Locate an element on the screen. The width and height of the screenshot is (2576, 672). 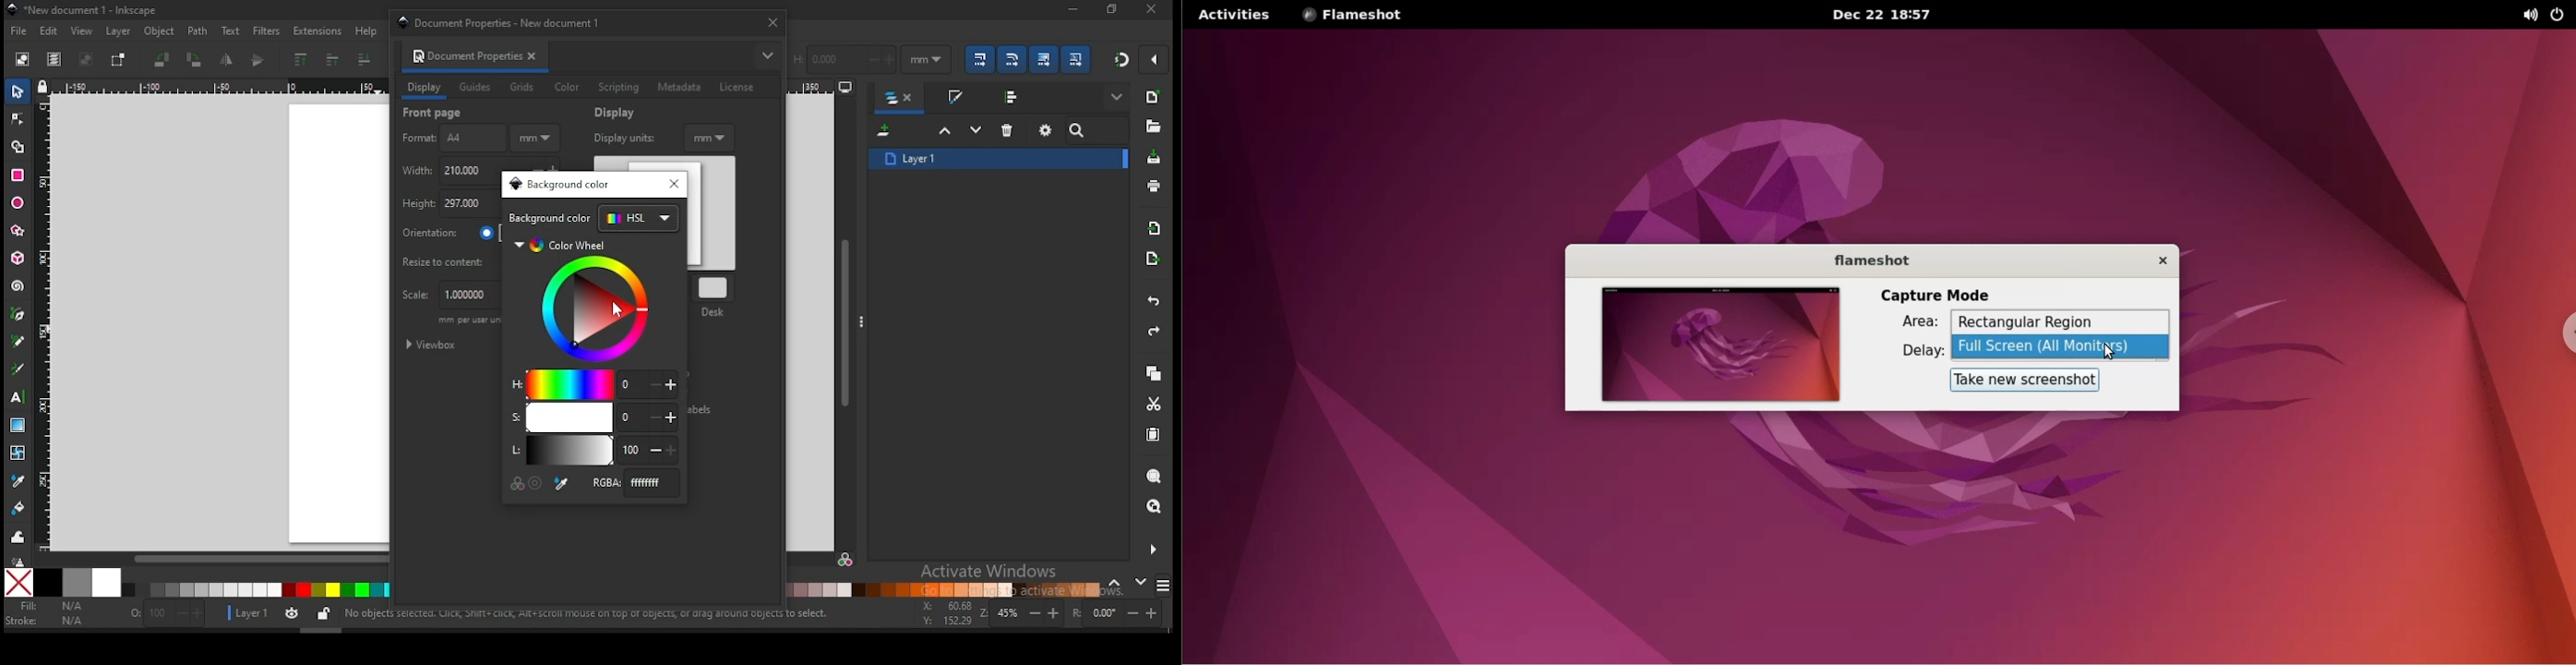
layers and objects dialogue settings is located at coordinates (1046, 130).